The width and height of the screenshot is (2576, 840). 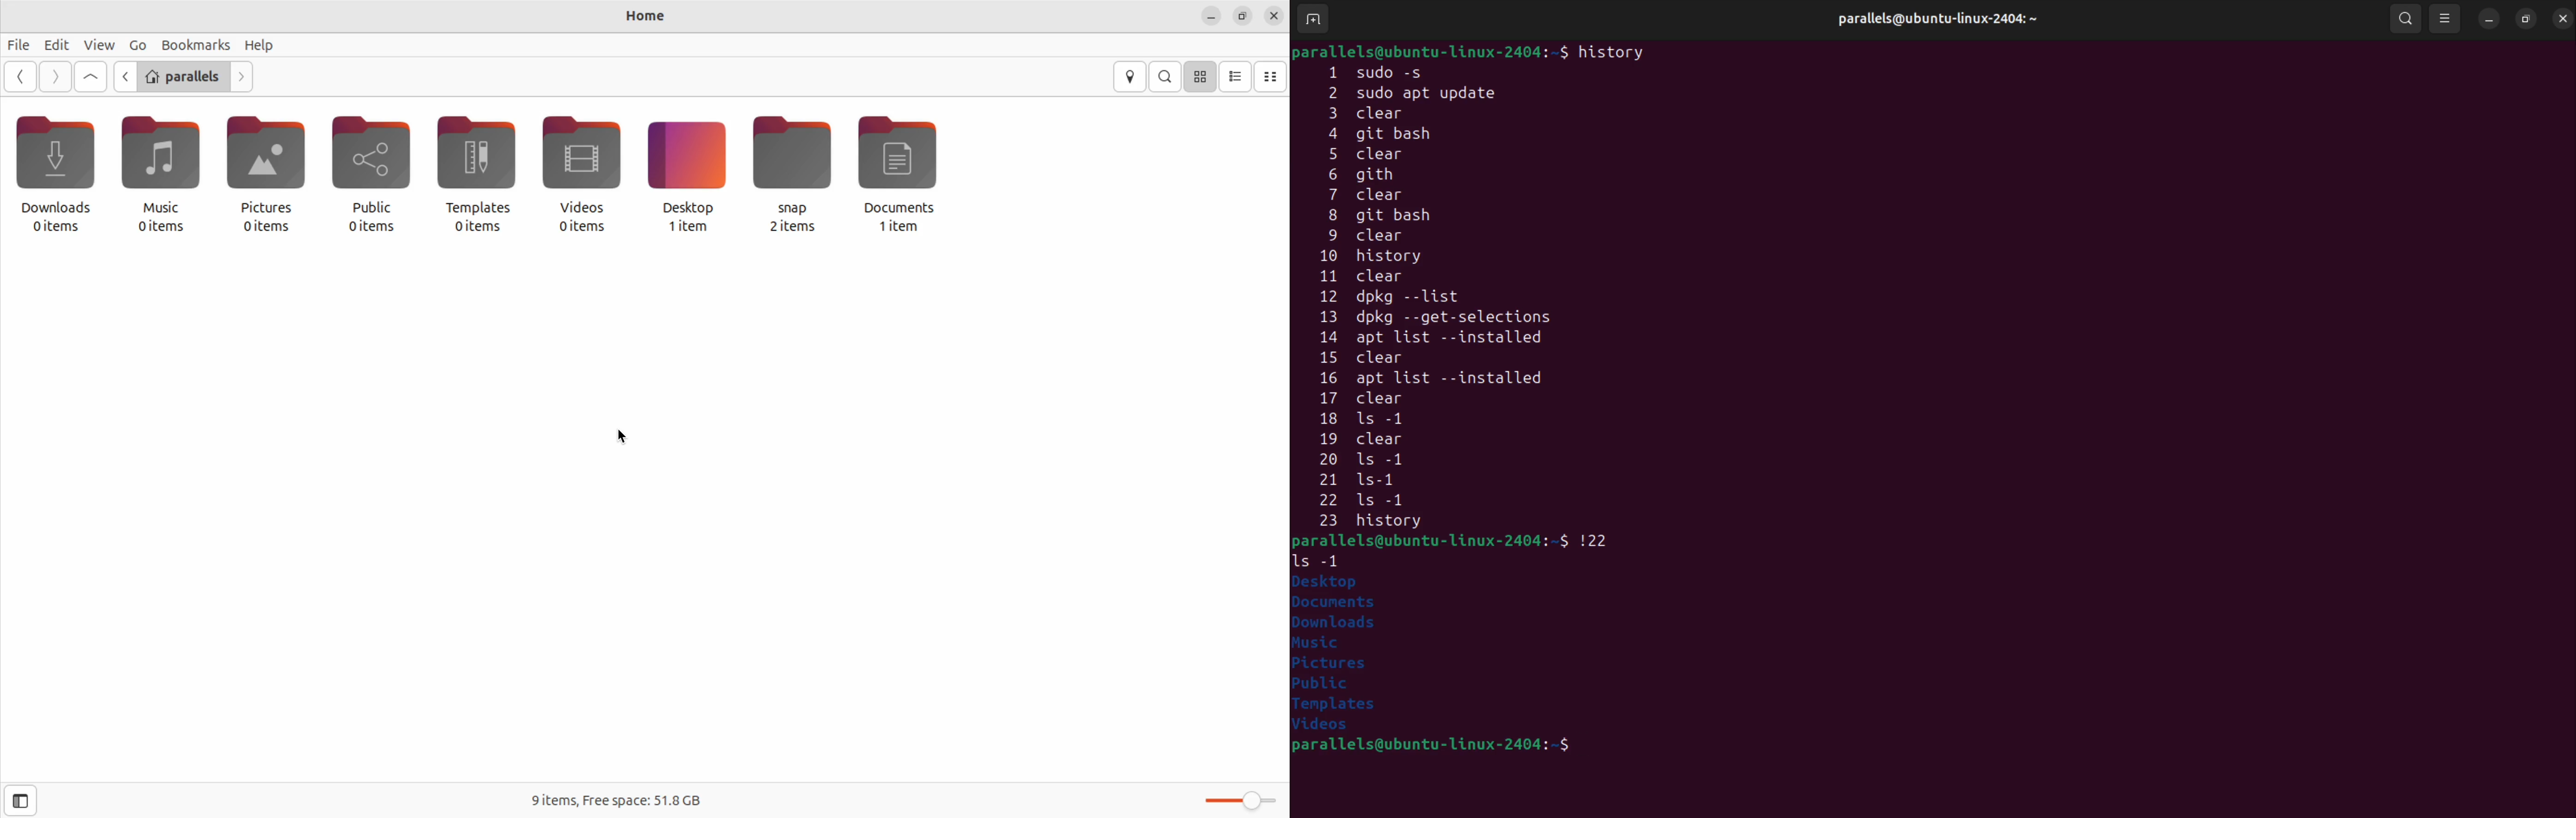 I want to click on ! 22, so click(x=1600, y=538).